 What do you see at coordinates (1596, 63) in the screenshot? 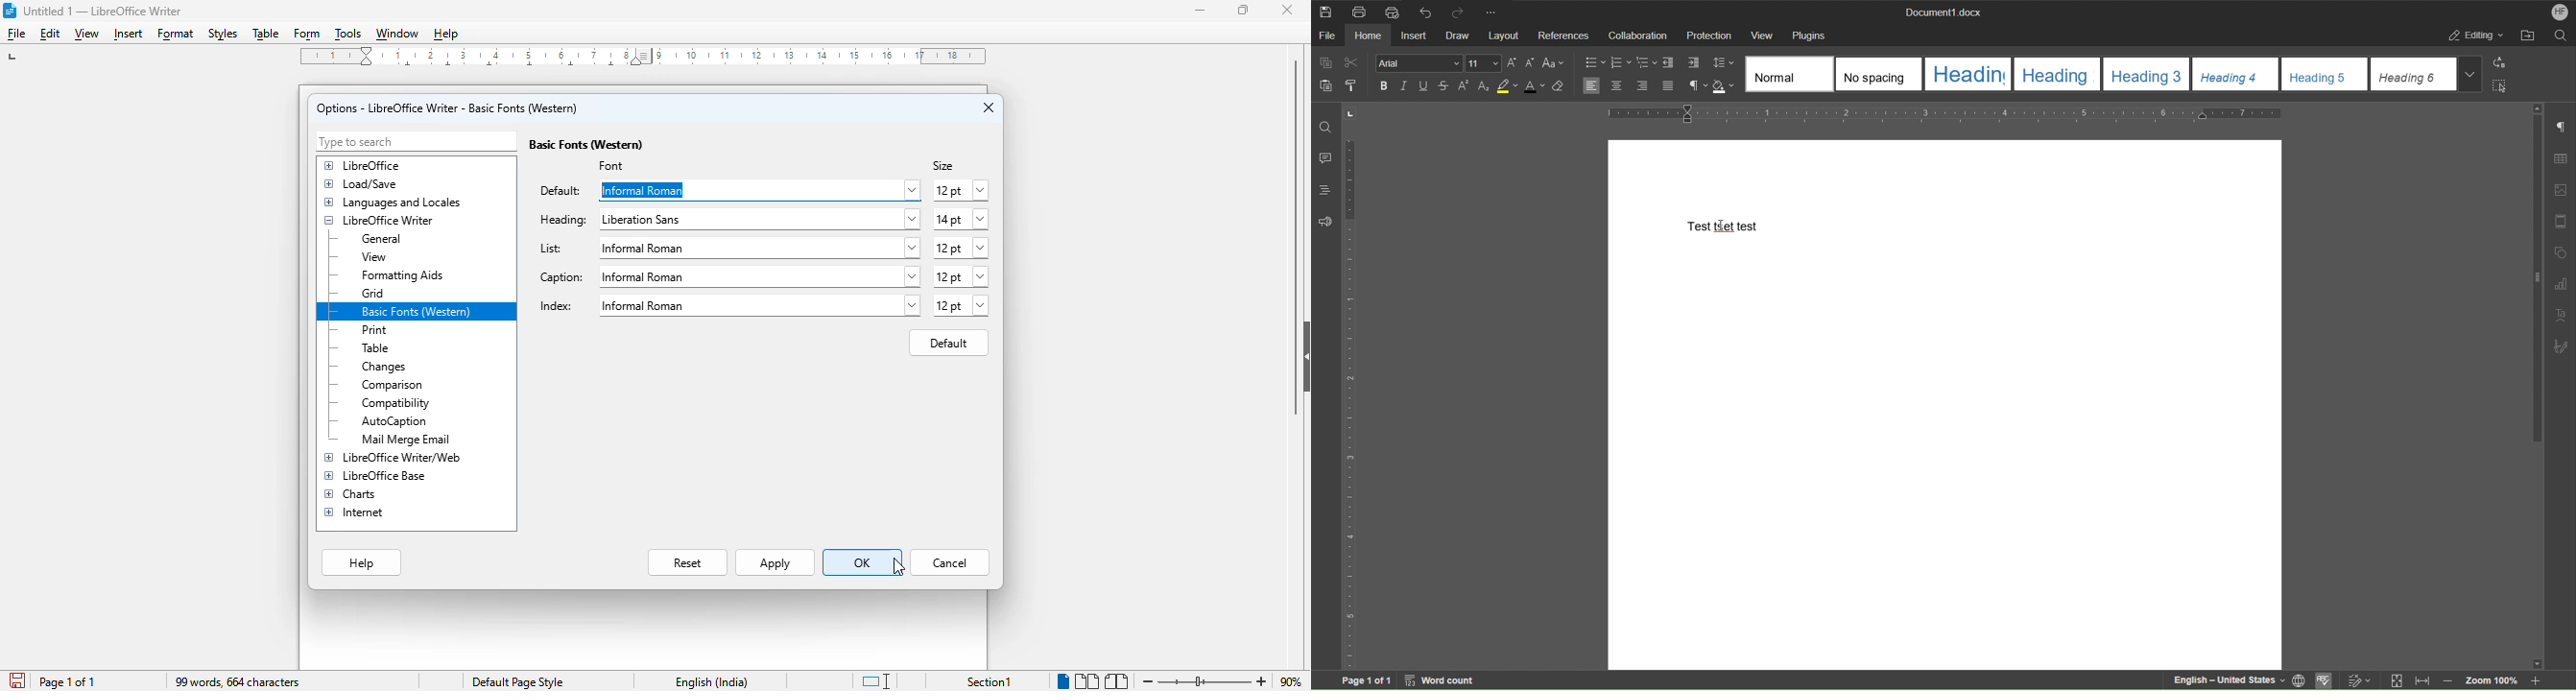
I see `Bullet List` at bounding box center [1596, 63].